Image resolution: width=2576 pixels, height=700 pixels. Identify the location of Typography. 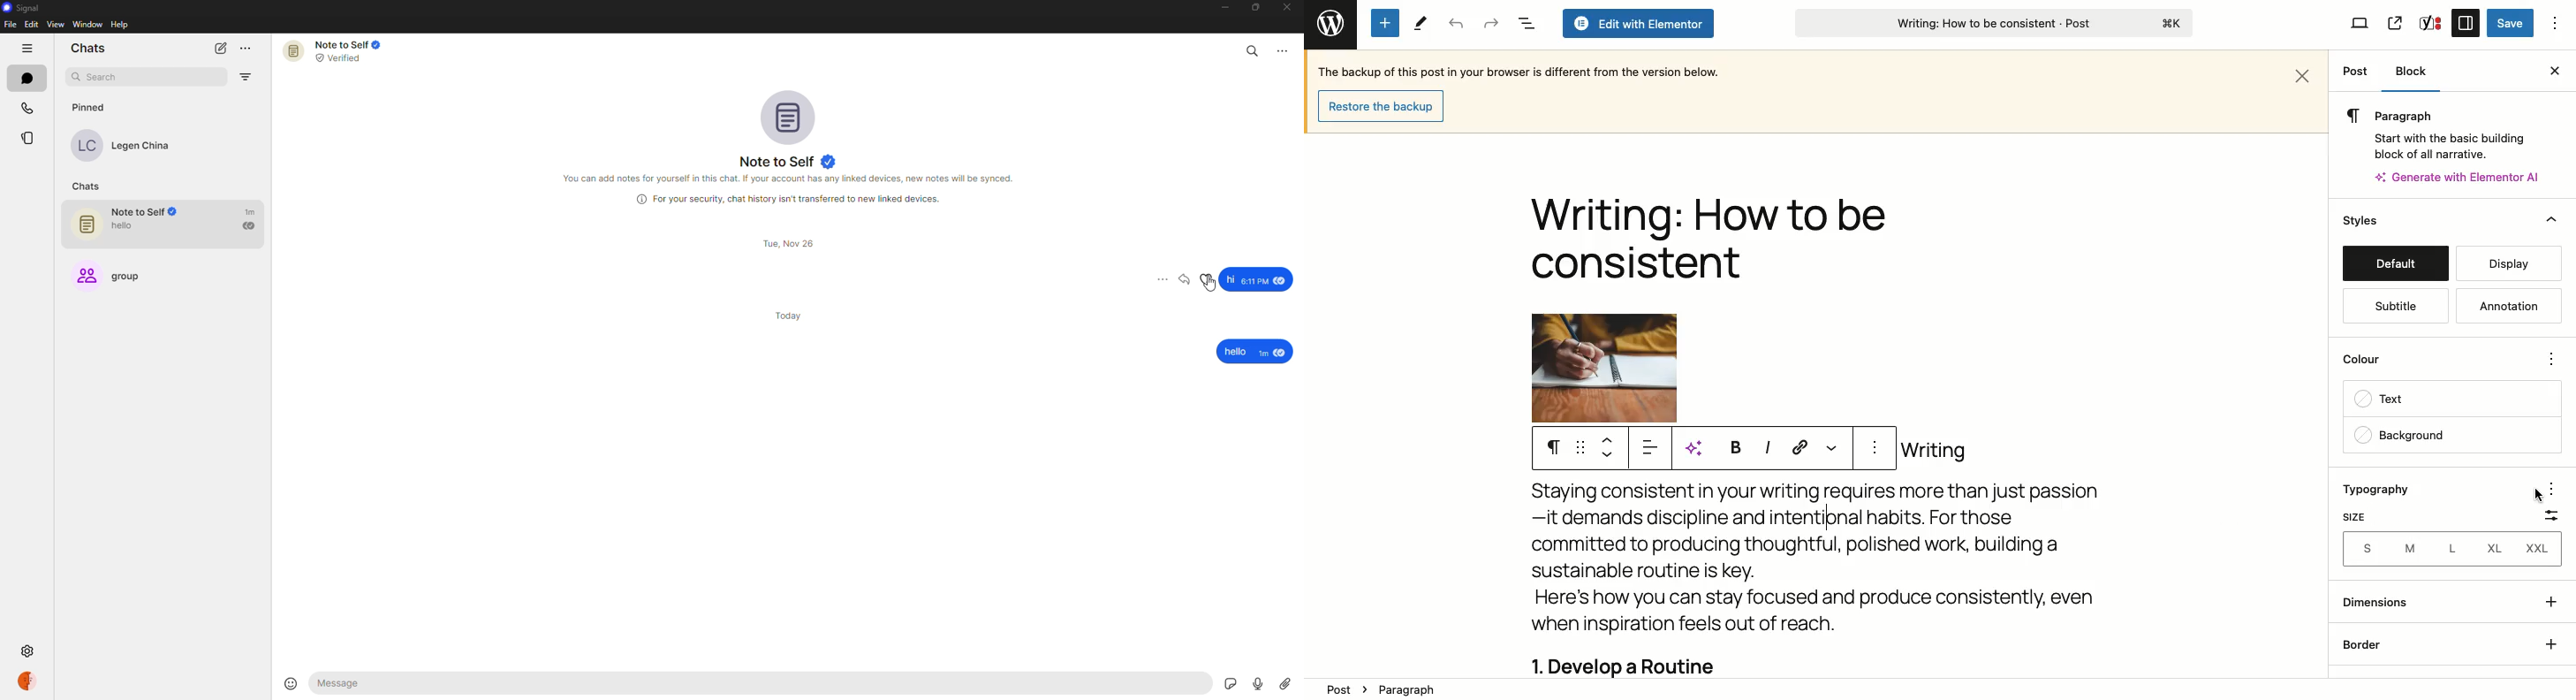
(2387, 489).